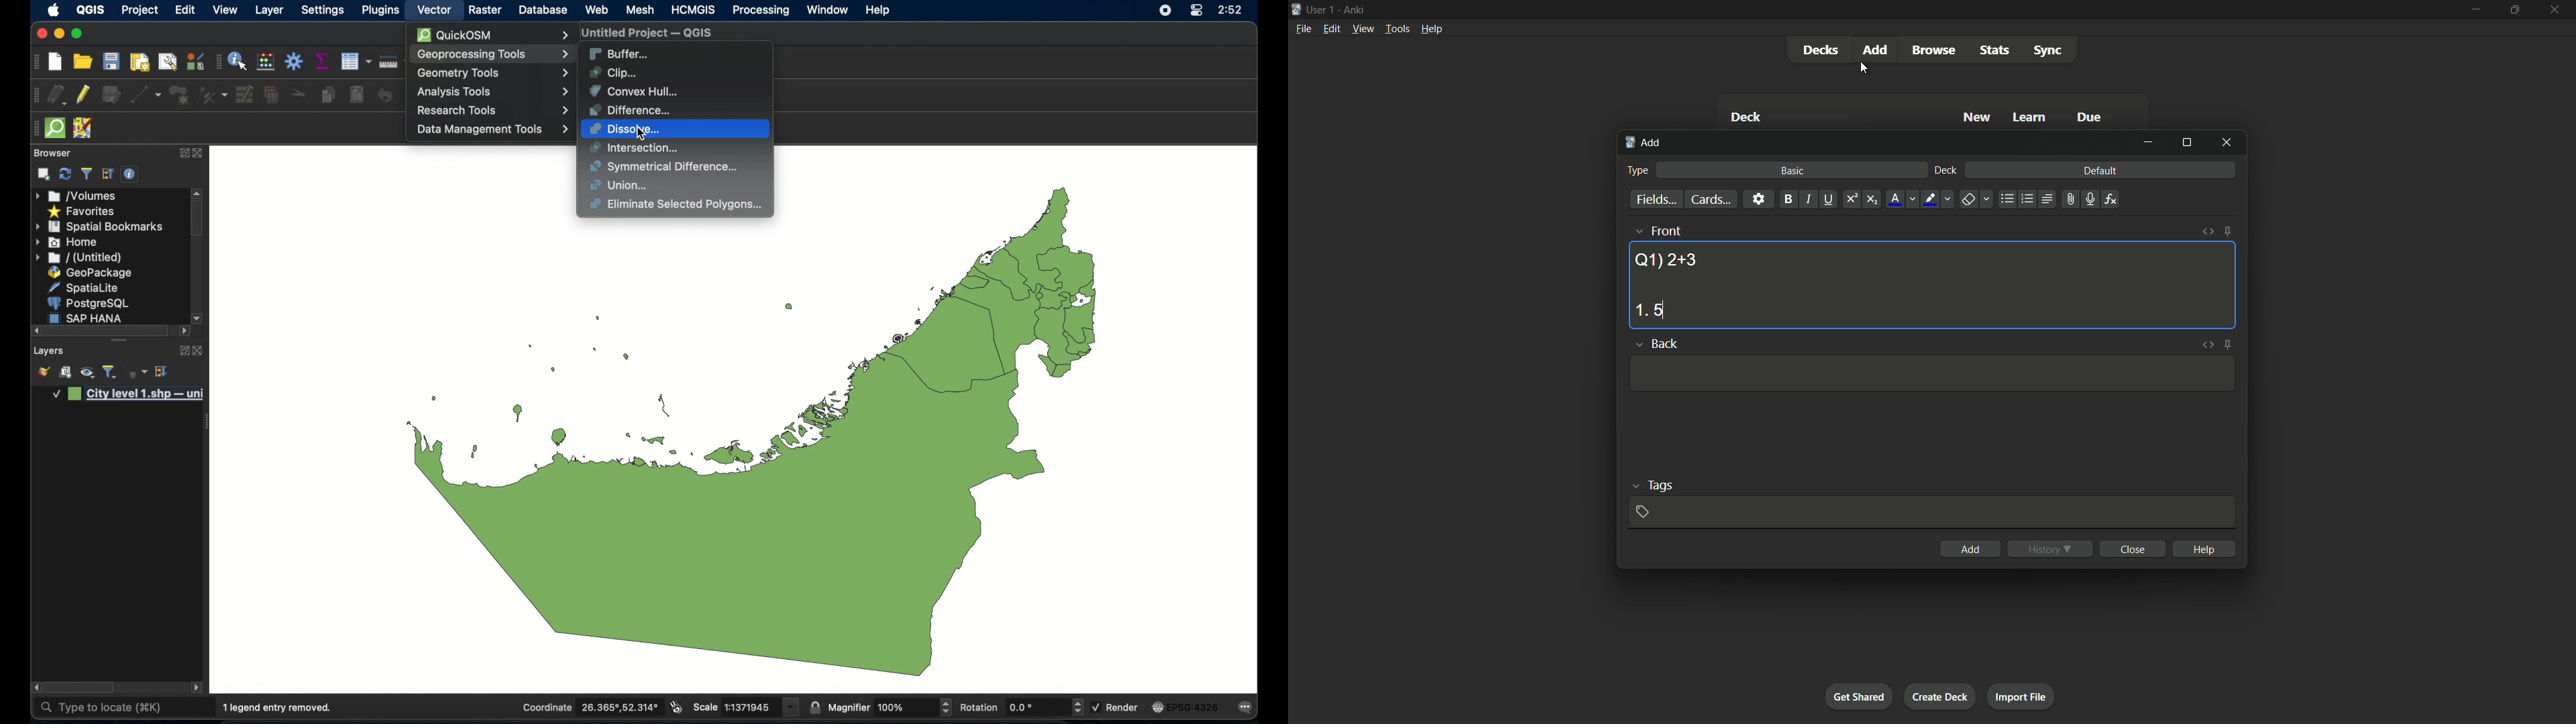 This screenshot has width=2576, height=728. Describe the element at coordinates (676, 707) in the screenshot. I see `toggle extents and mouse display position` at that location.